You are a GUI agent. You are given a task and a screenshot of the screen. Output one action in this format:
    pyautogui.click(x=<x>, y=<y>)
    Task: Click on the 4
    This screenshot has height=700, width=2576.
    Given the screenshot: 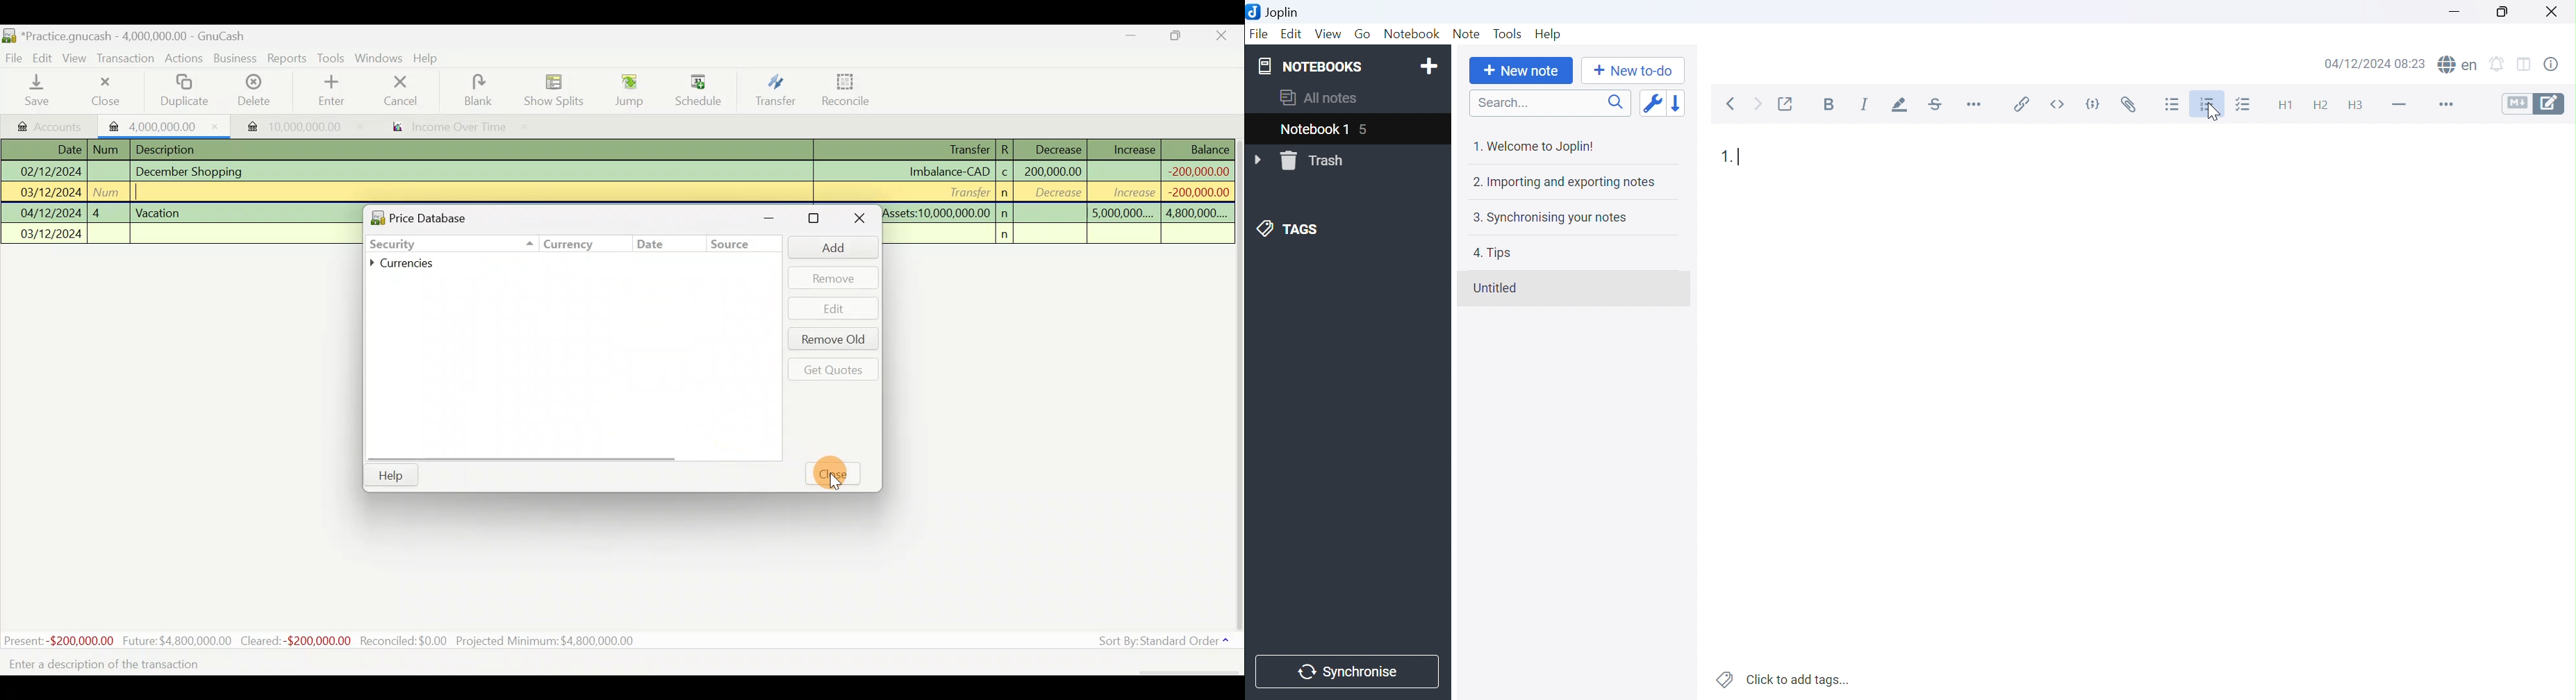 What is the action you would take?
    pyautogui.click(x=108, y=211)
    